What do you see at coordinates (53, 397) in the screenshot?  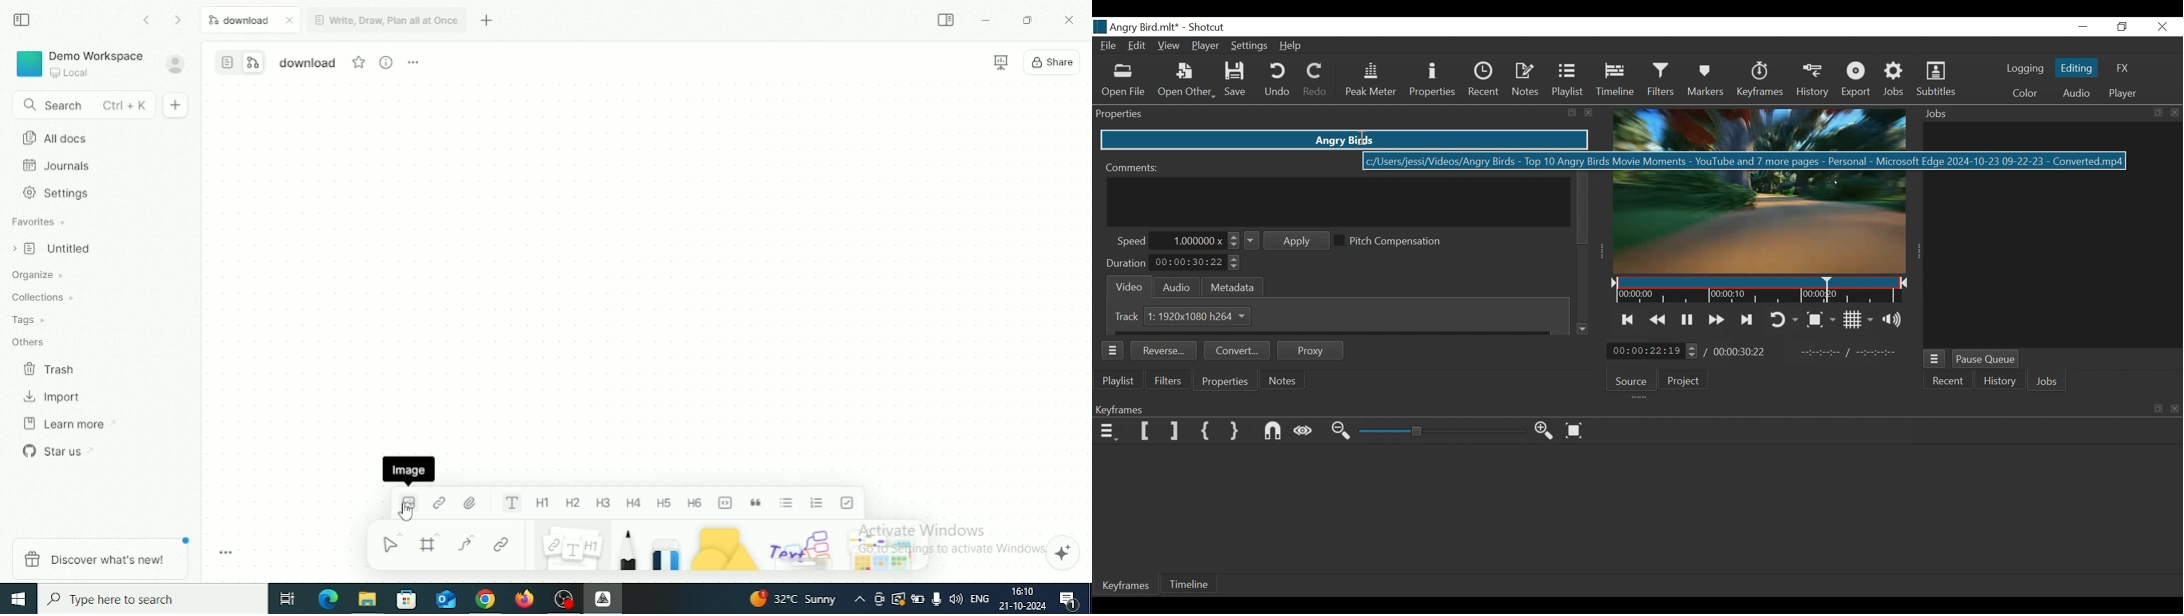 I see `Import` at bounding box center [53, 397].